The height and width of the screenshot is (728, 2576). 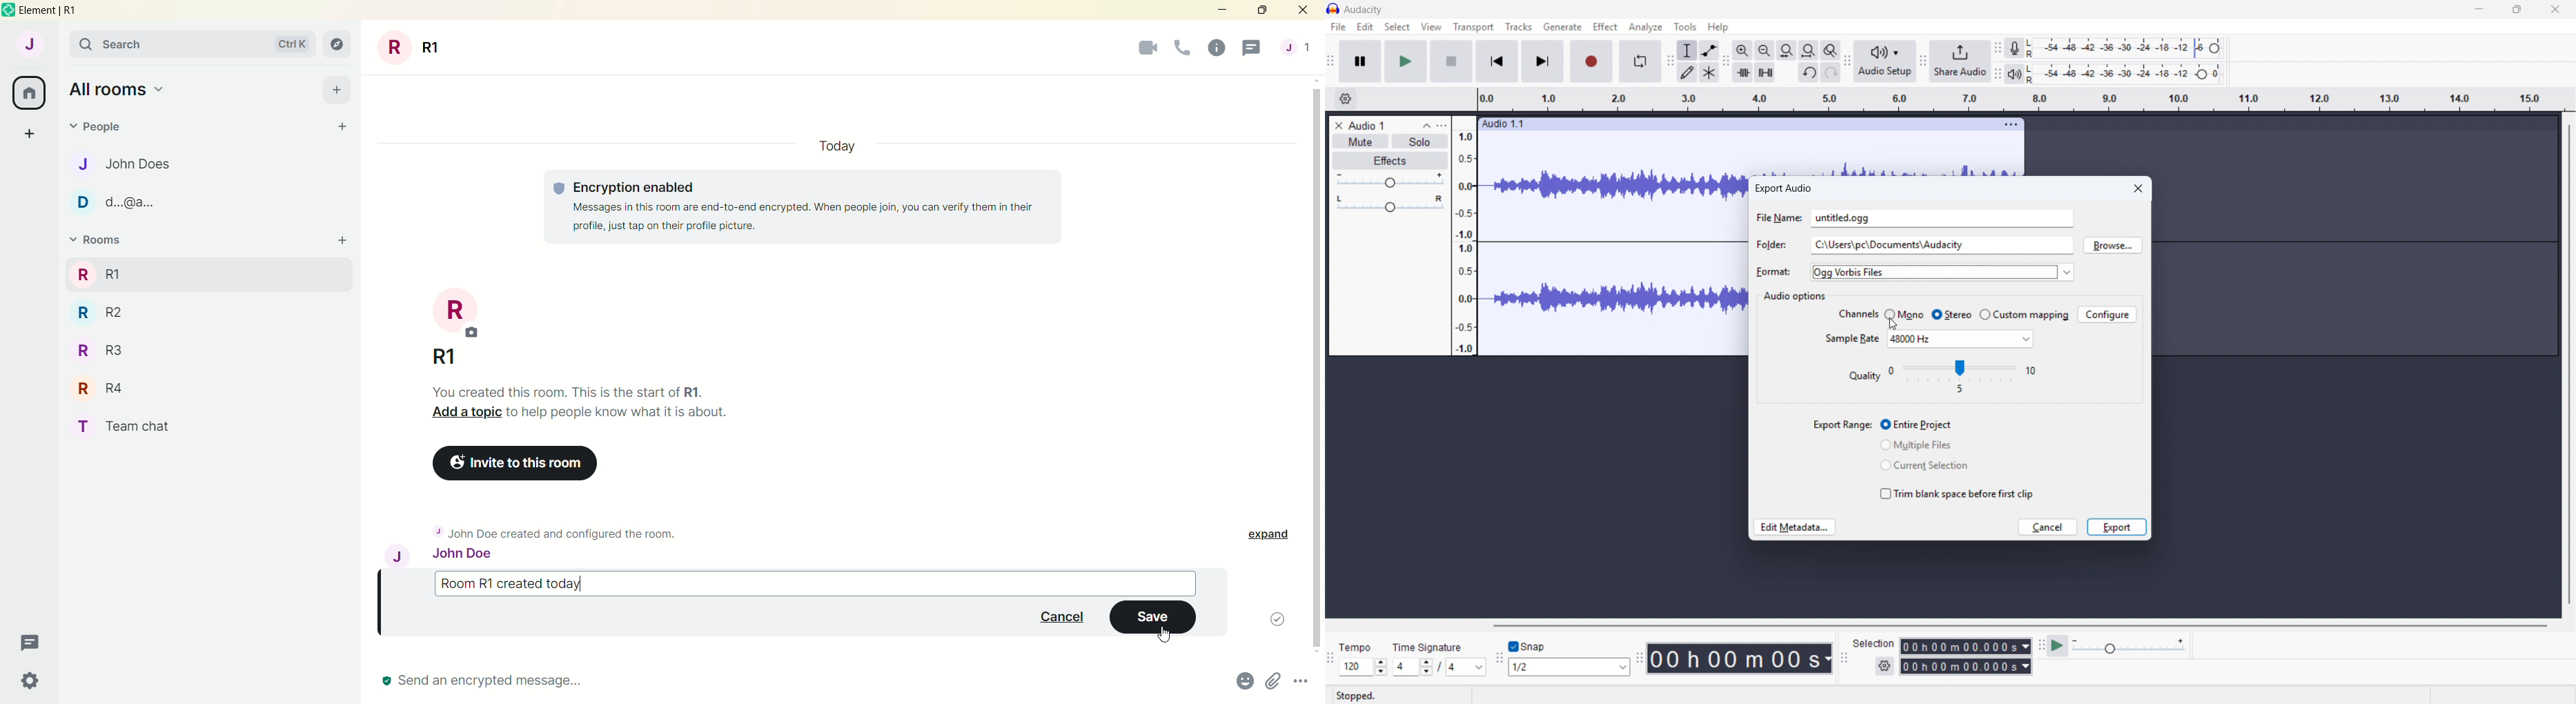 I want to click on tempo, so click(x=1359, y=647).